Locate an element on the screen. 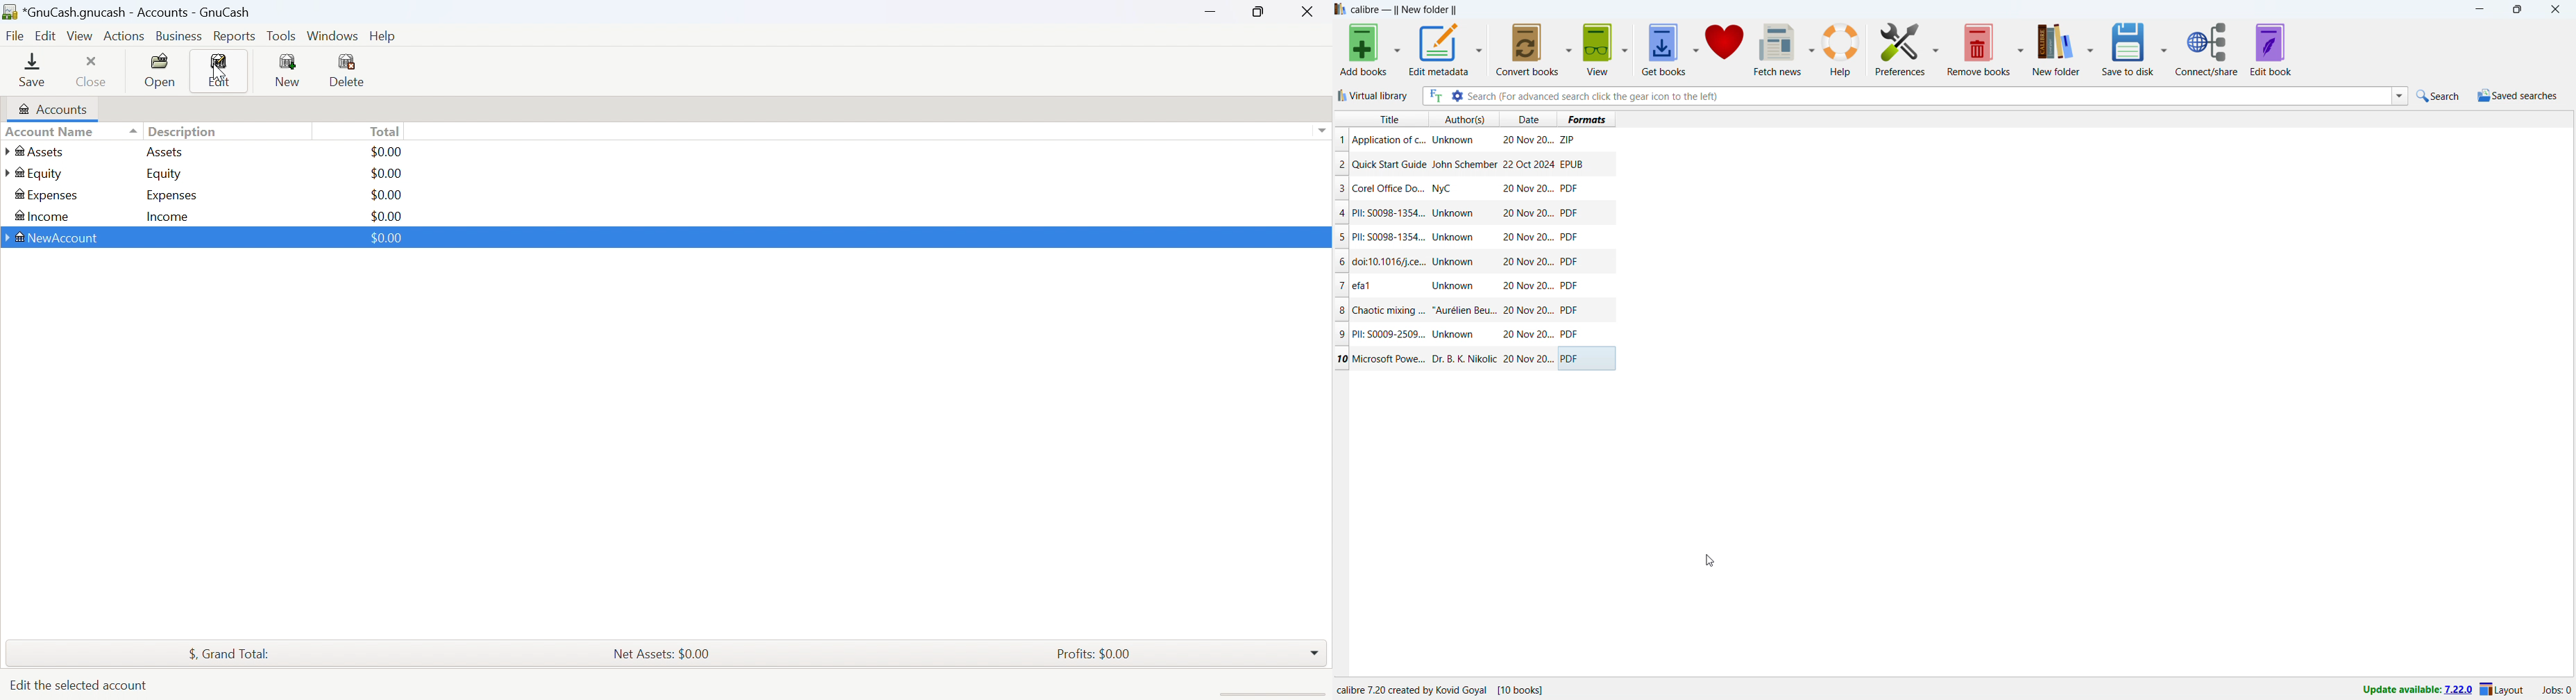  NyC is located at coordinates (1442, 189).